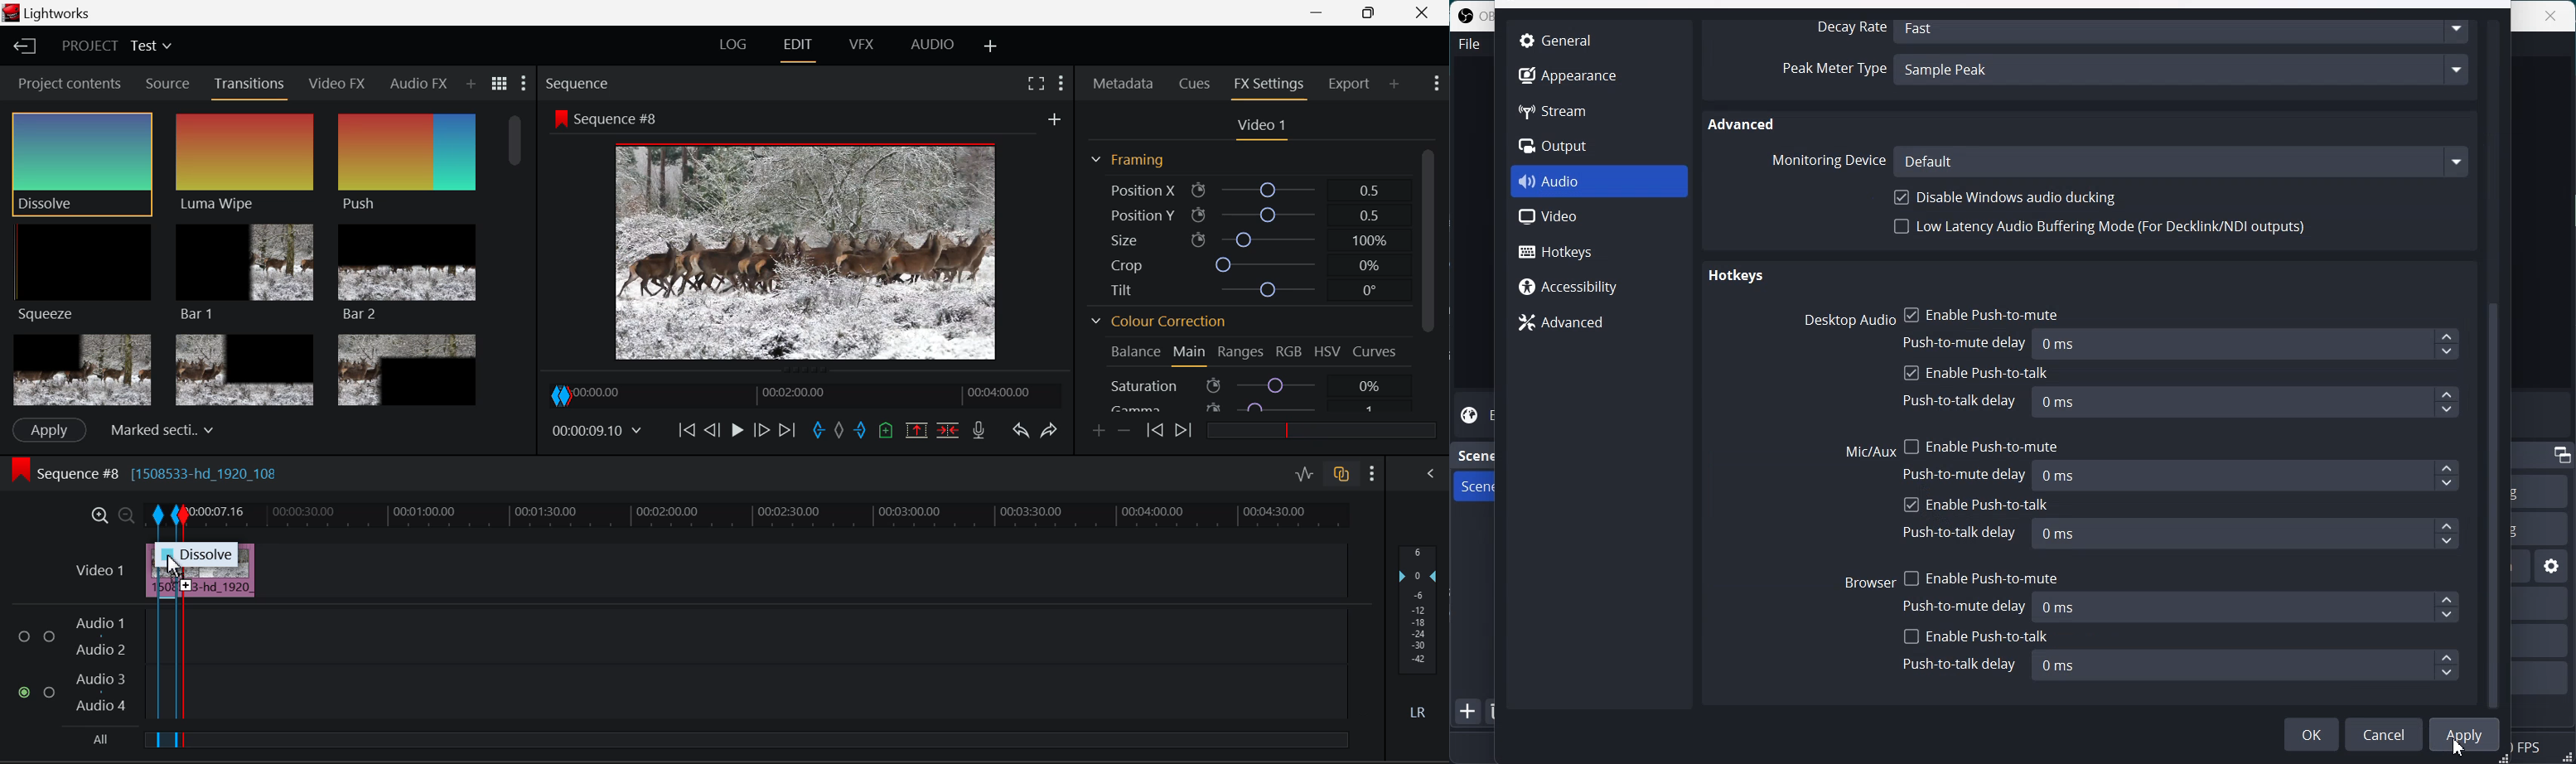  What do you see at coordinates (2249, 475) in the screenshot?
I see `0 ms` at bounding box center [2249, 475].